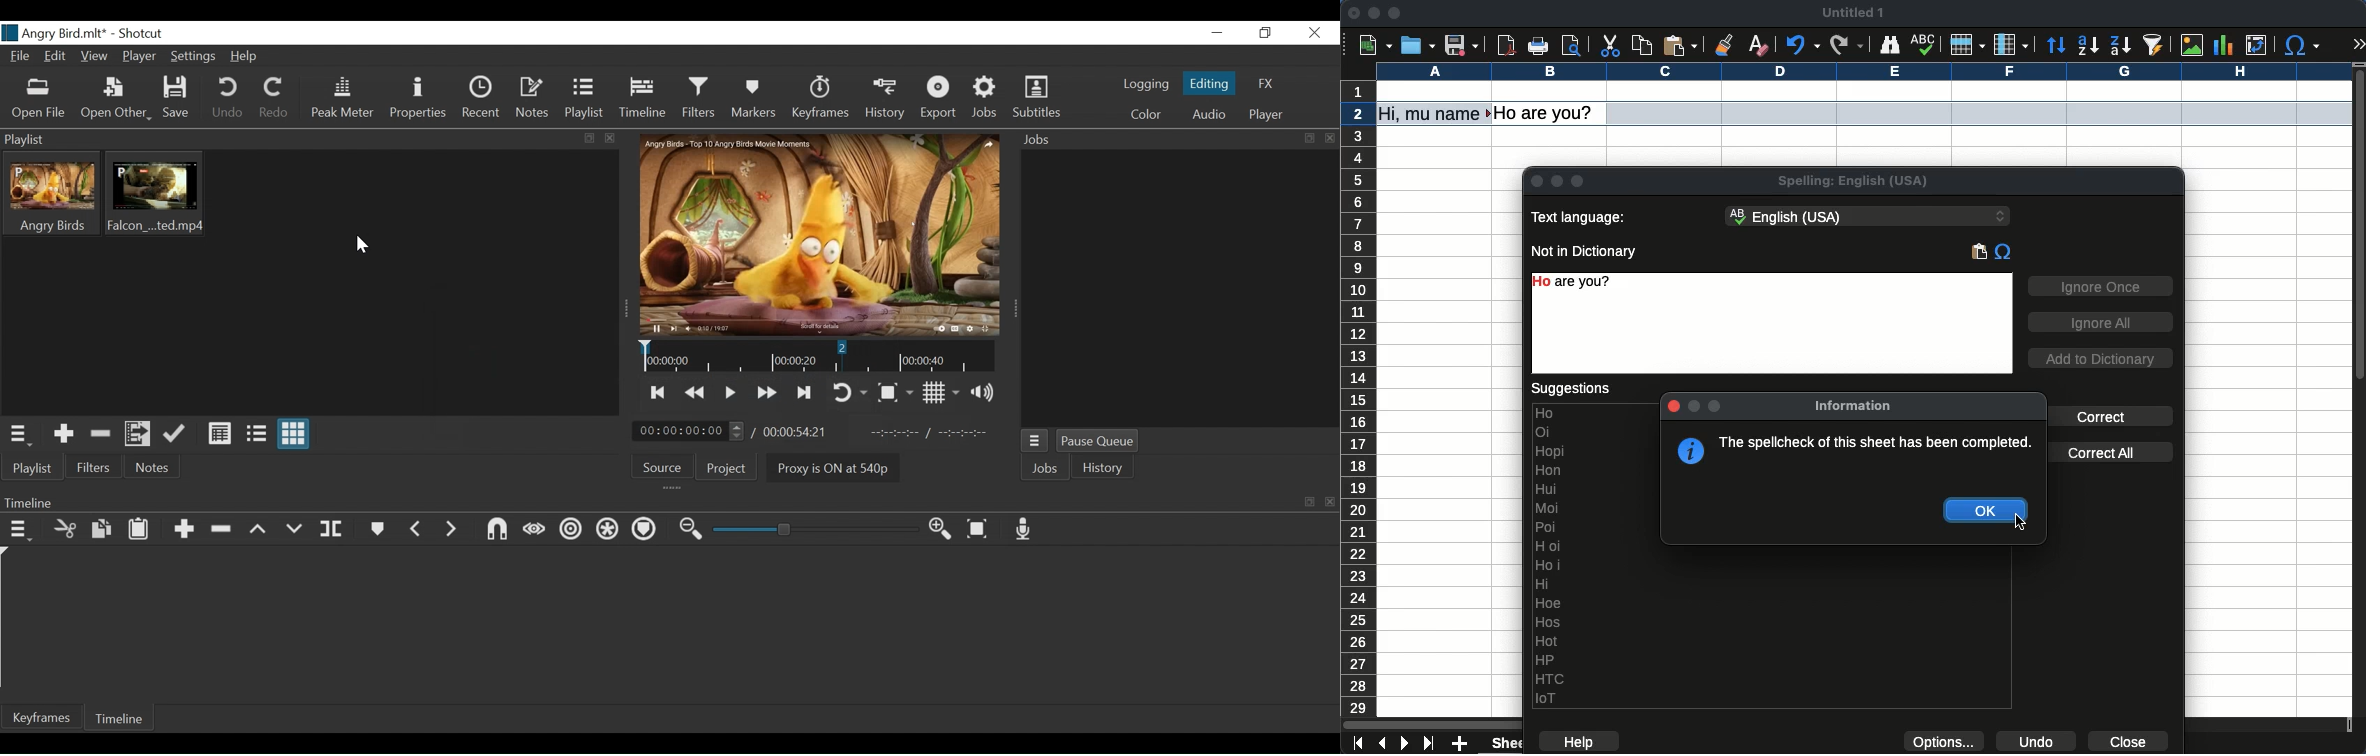  Describe the element at coordinates (1211, 114) in the screenshot. I see `Audio` at that location.